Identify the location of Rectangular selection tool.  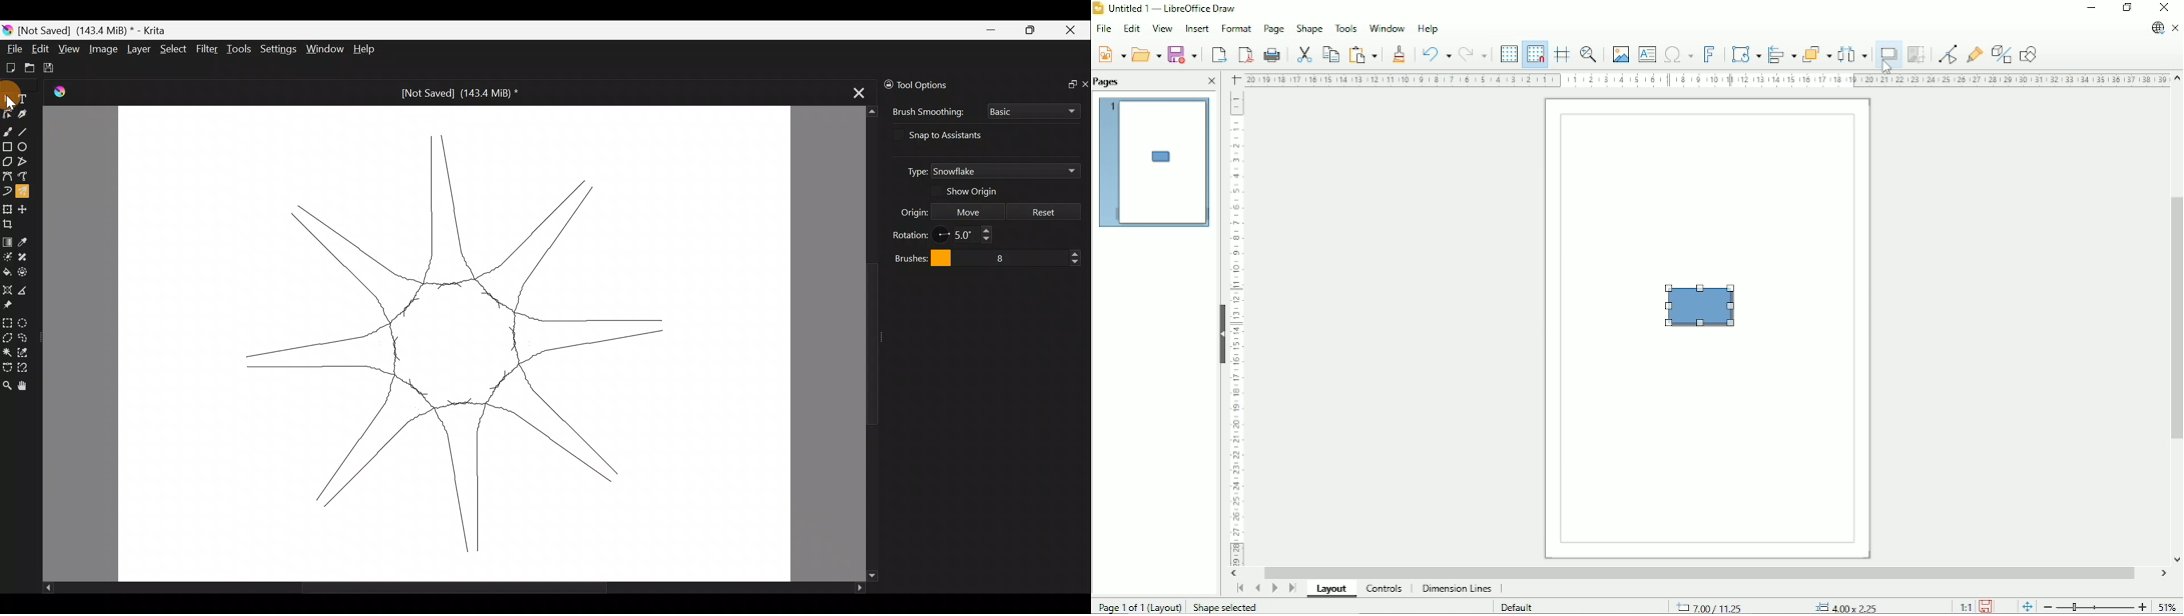
(7, 321).